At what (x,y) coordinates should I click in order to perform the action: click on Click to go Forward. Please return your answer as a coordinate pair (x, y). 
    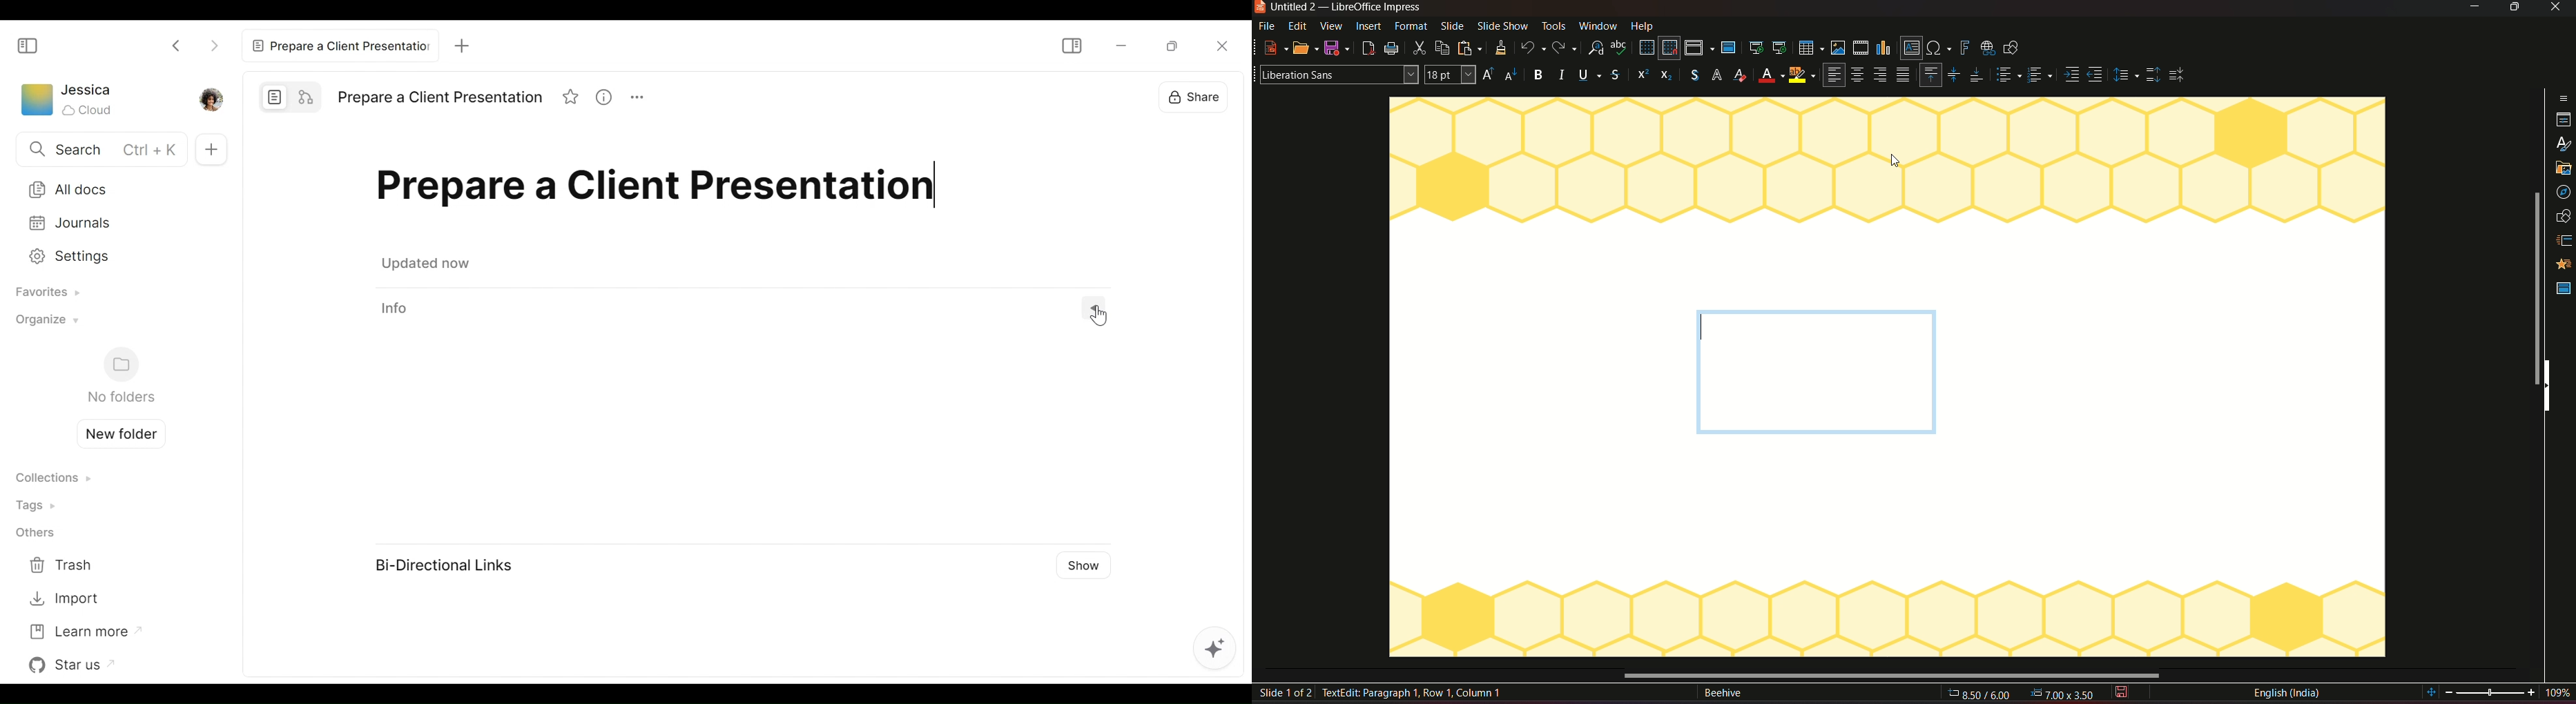
    Looking at the image, I should click on (214, 43).